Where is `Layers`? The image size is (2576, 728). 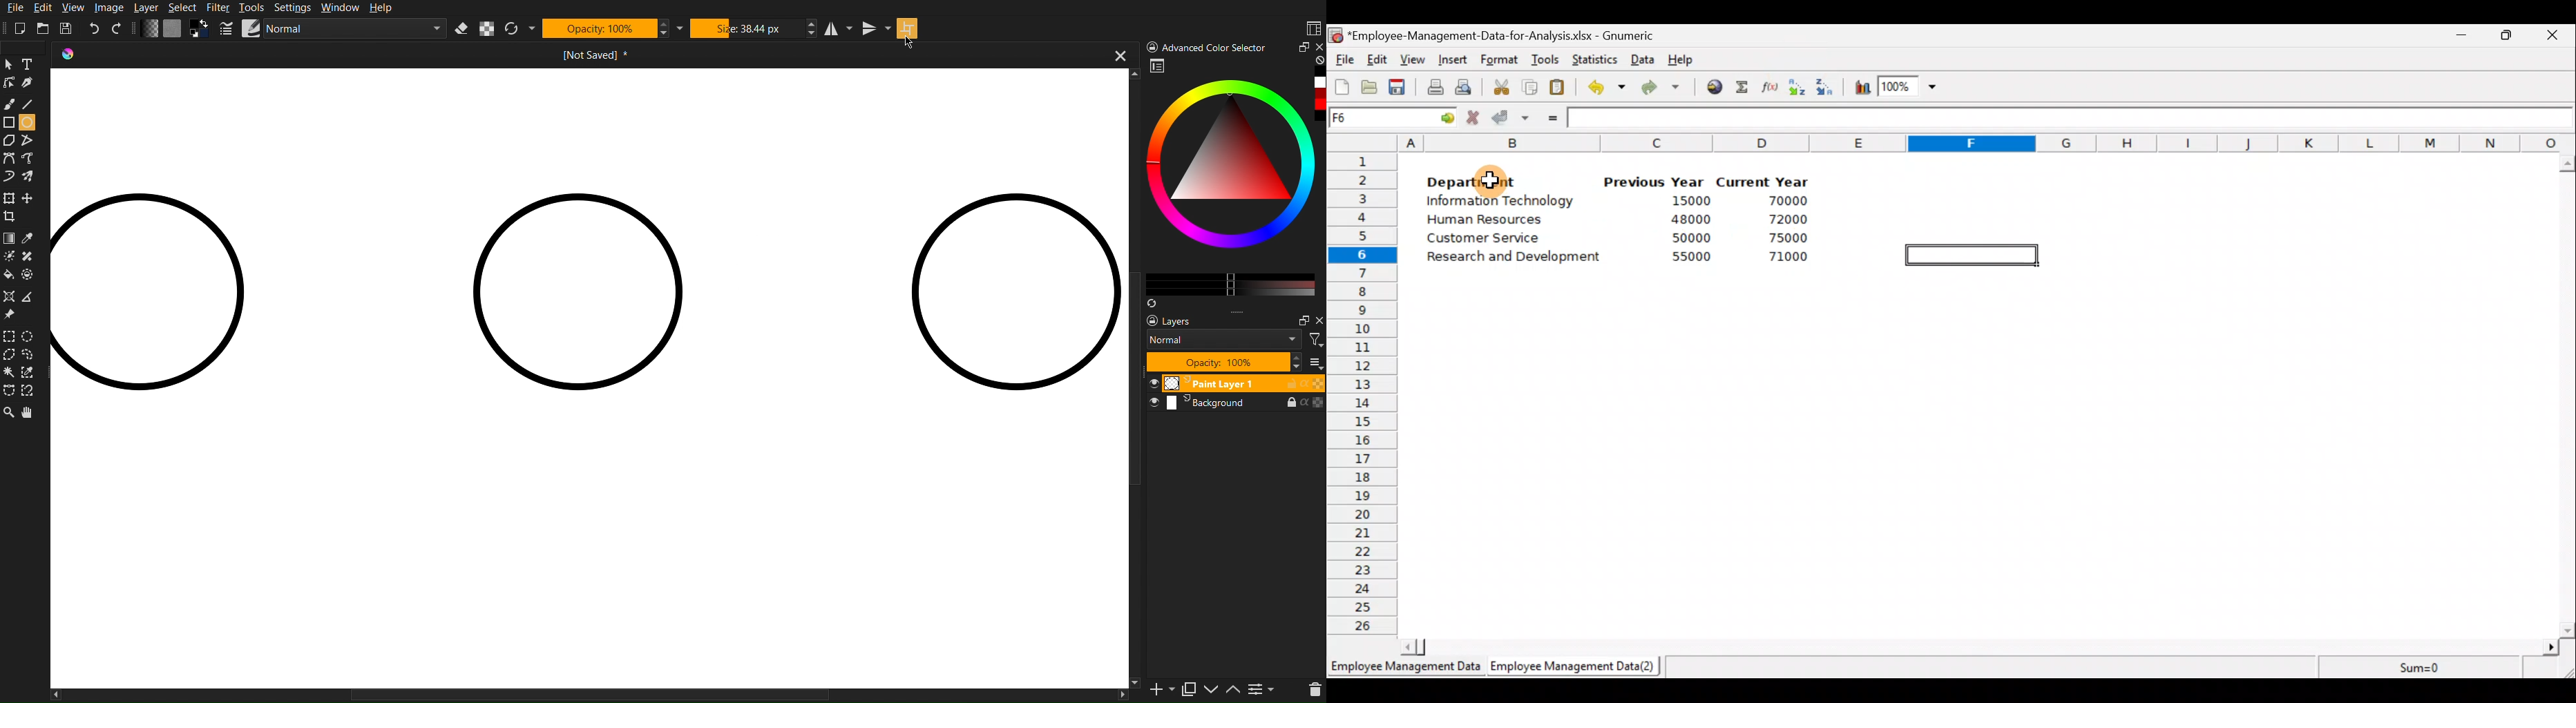
Layers is located at coordinates (1172, 320).